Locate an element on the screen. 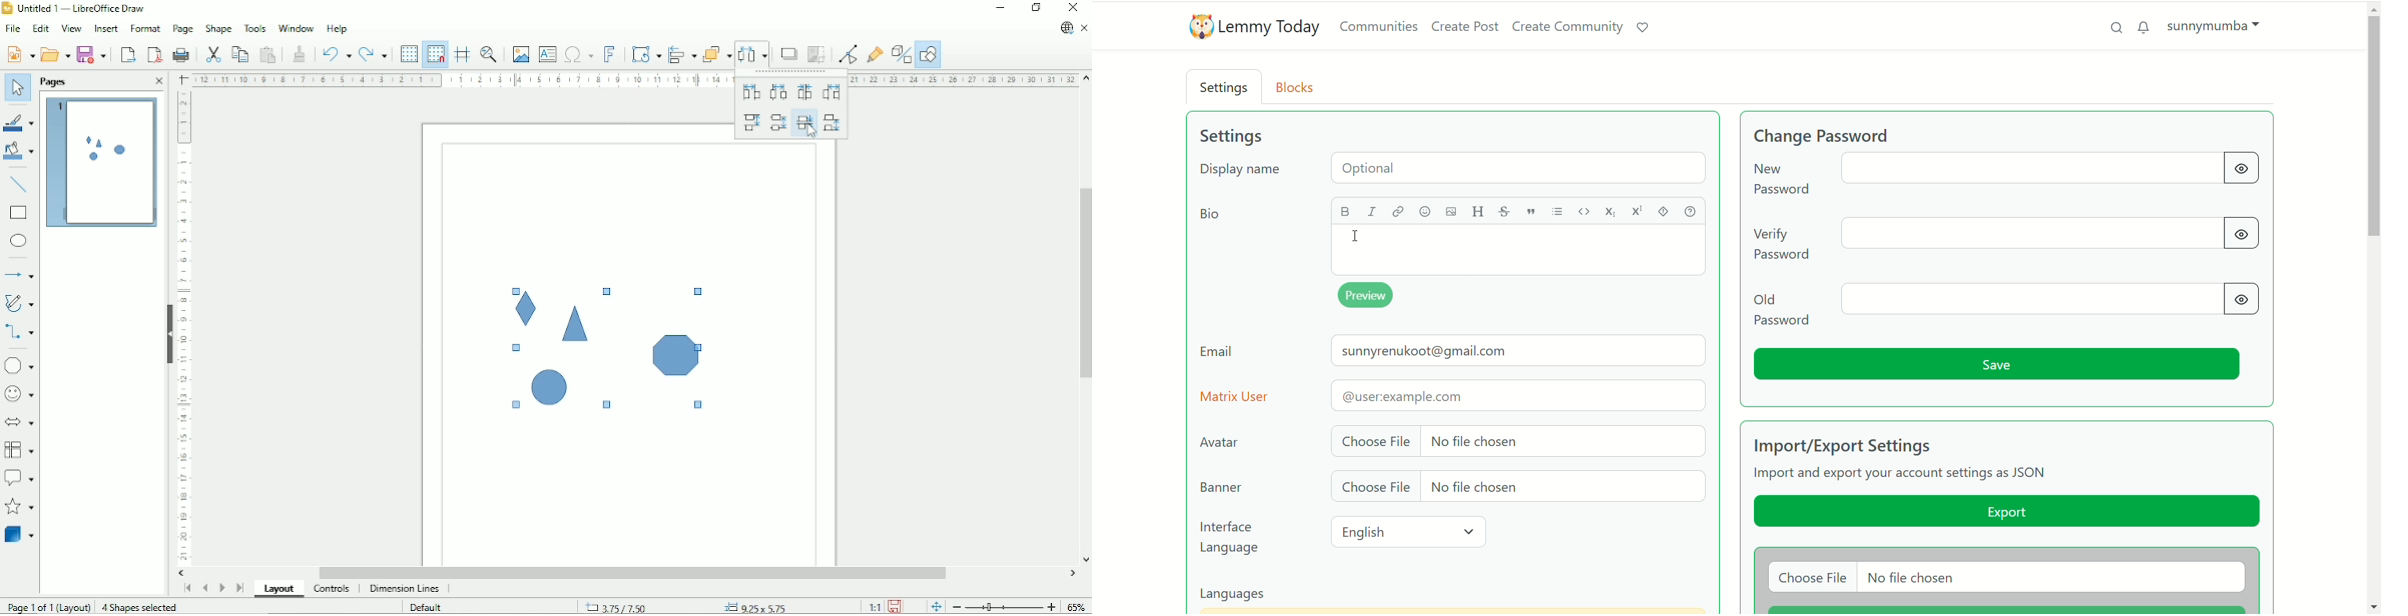 This screenshot has height=616, width=2408. Flowchart is located at coordinates (20, 450).